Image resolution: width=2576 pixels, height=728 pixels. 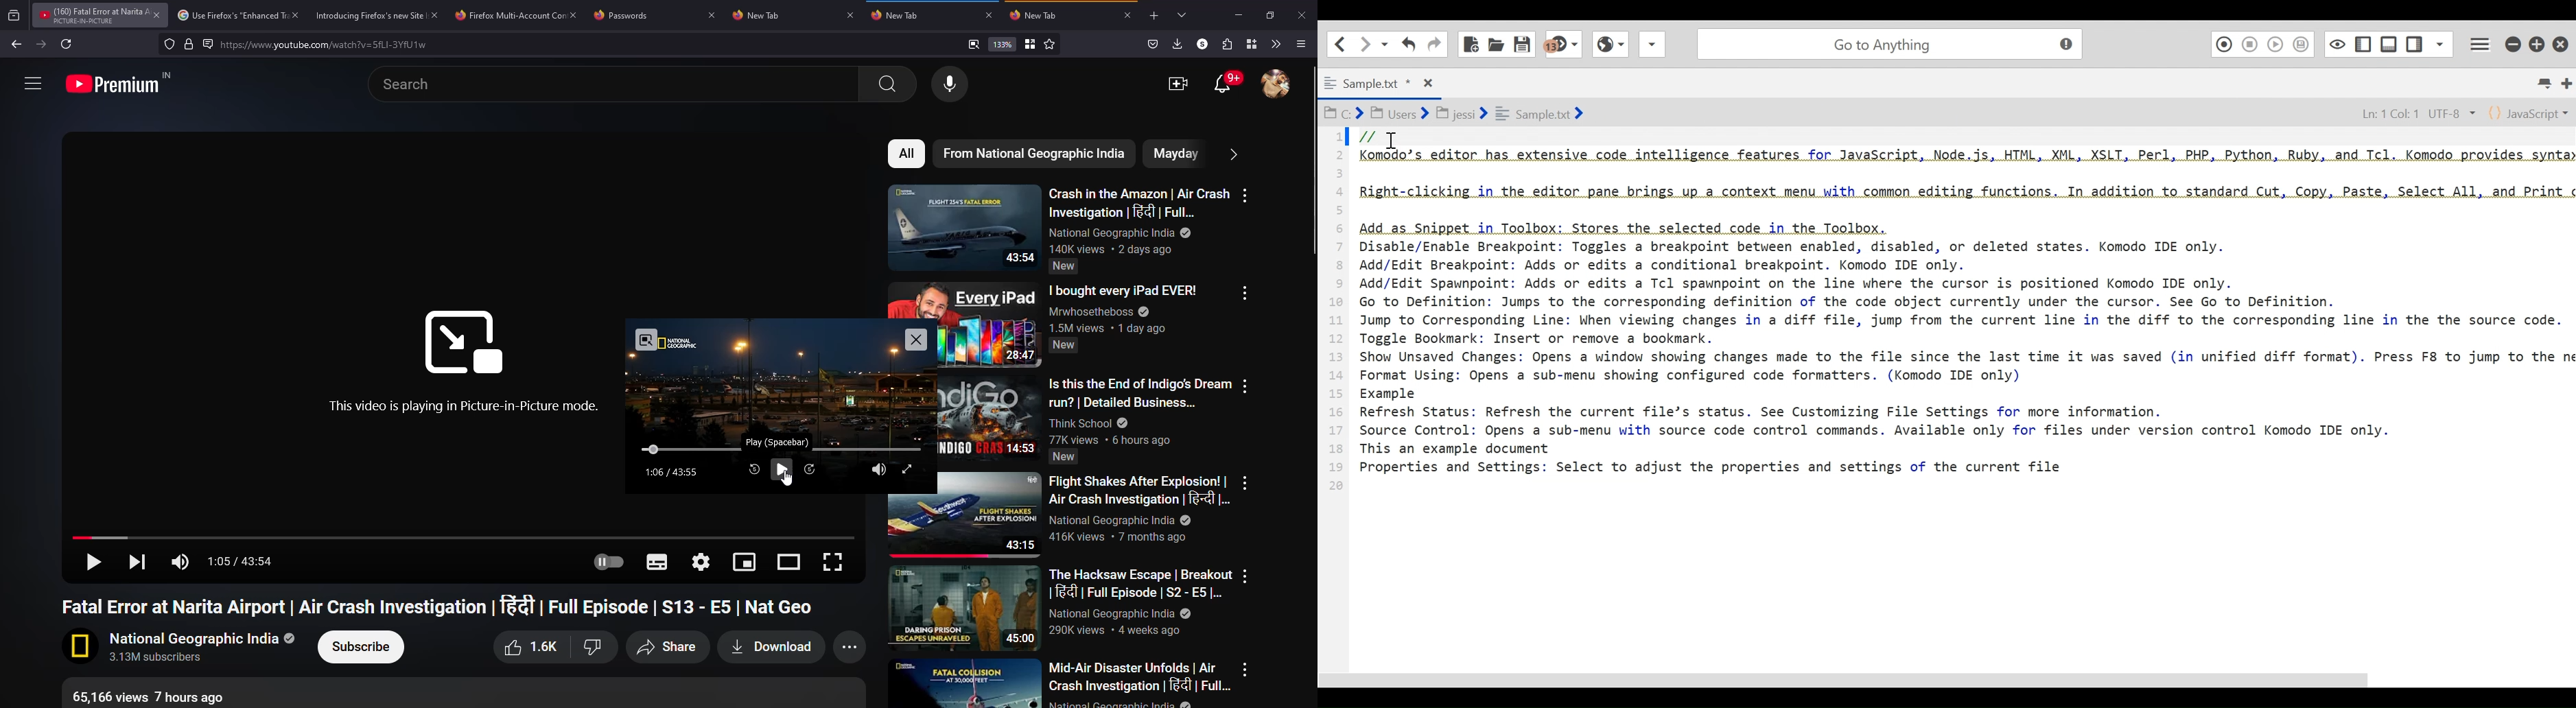 What do you see at coordinates (1275, 44) in the screenshot?
I see `more tools` at bounding box center [1275, 44].